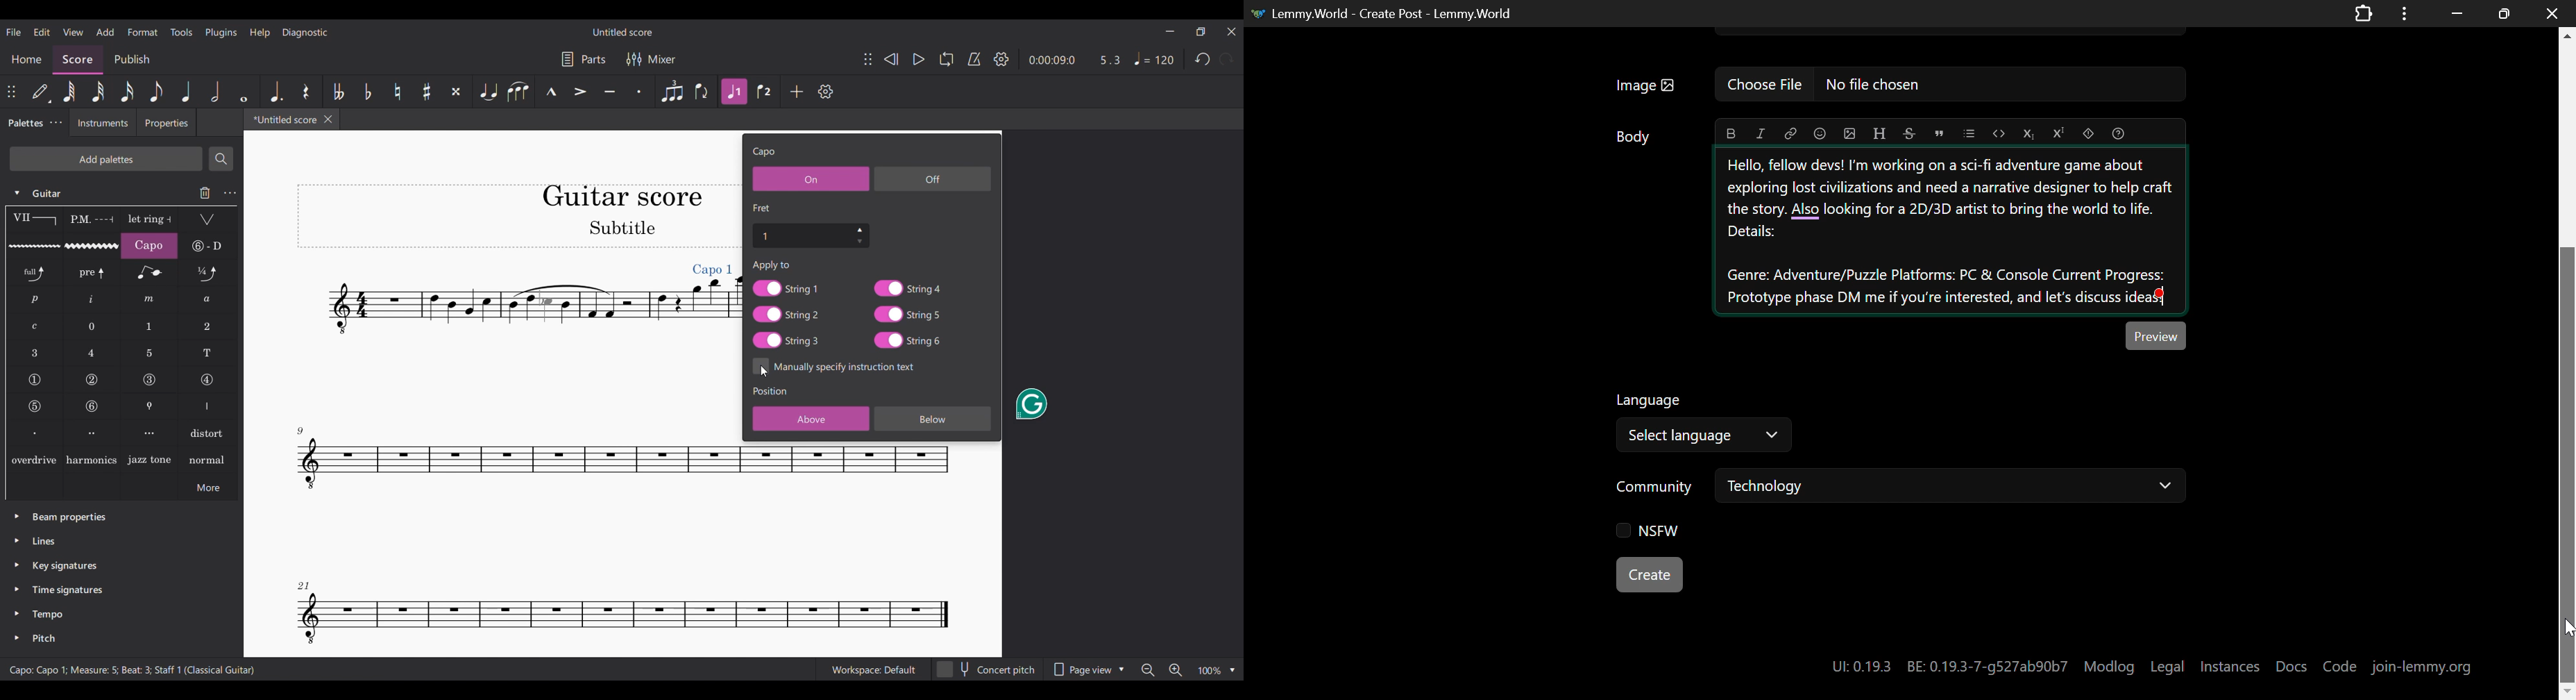 Image resolution: width=2576 pixels, height=700 pixels. I want to click on Description of current selection, so click(133, 670).